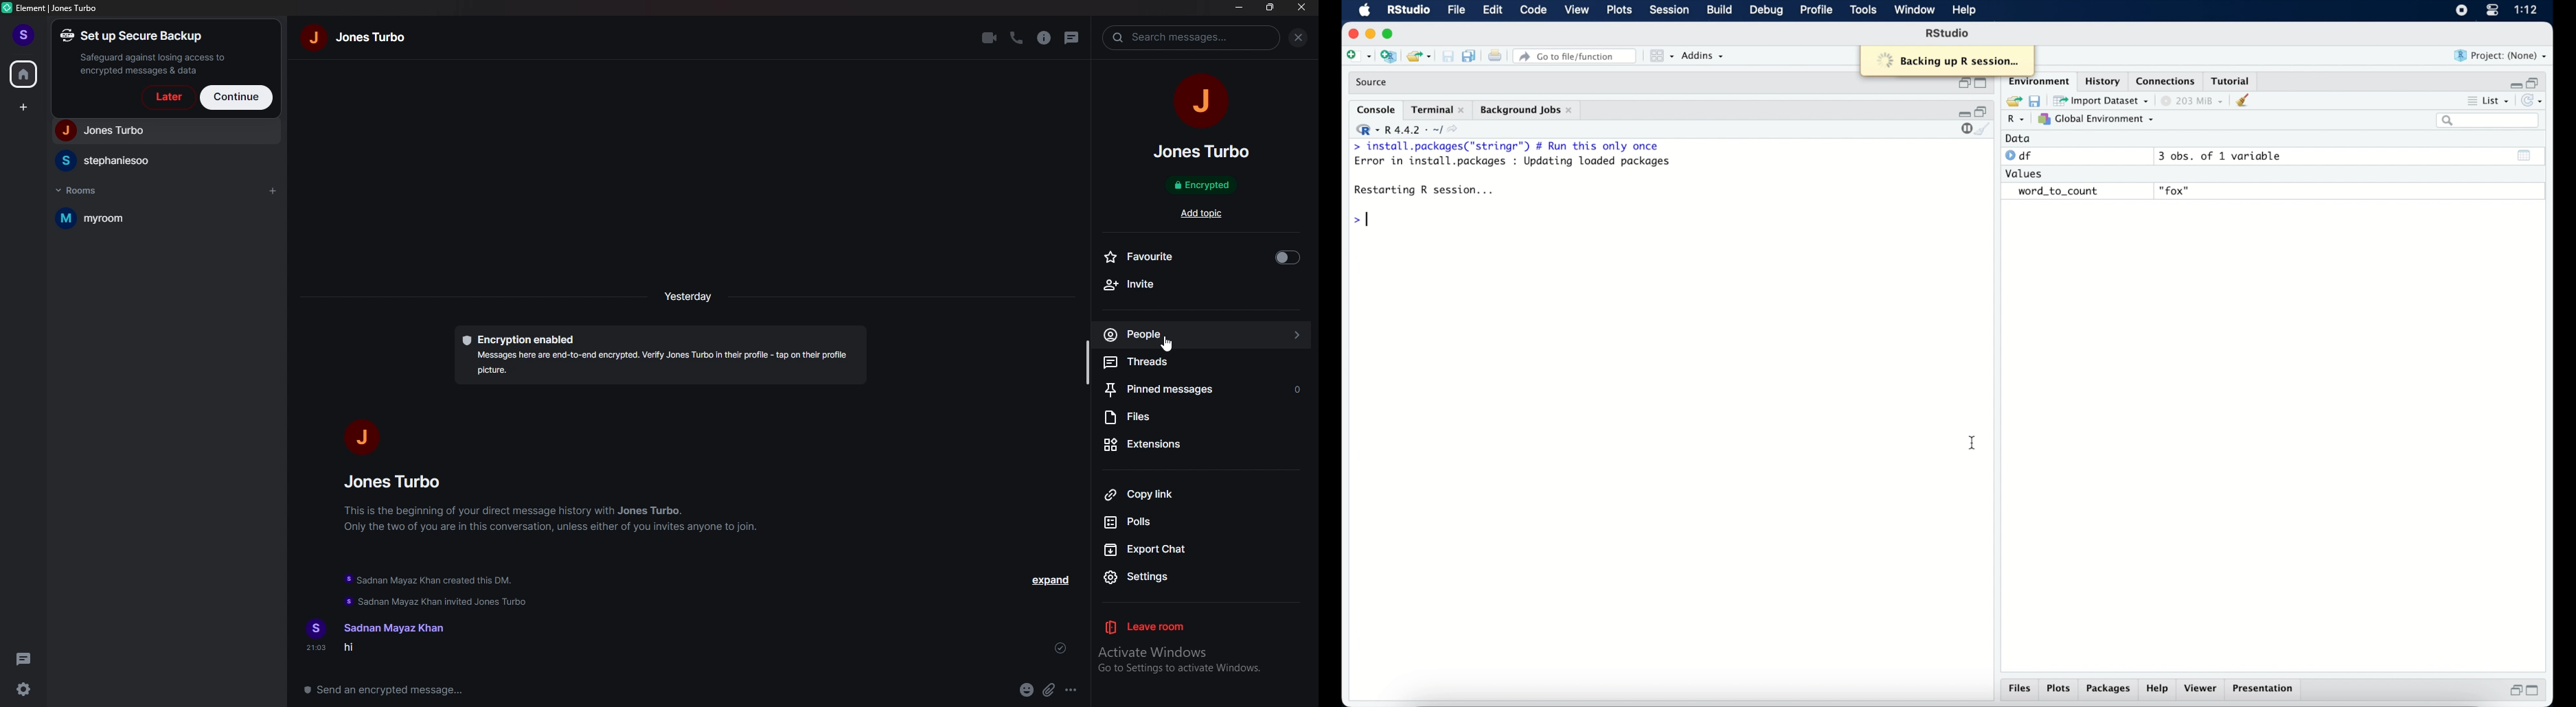 The width and height of the screenshot is (2576, 728). Describe the element at coordinates (158, 219) in the screenshot. I see `room` at that location.